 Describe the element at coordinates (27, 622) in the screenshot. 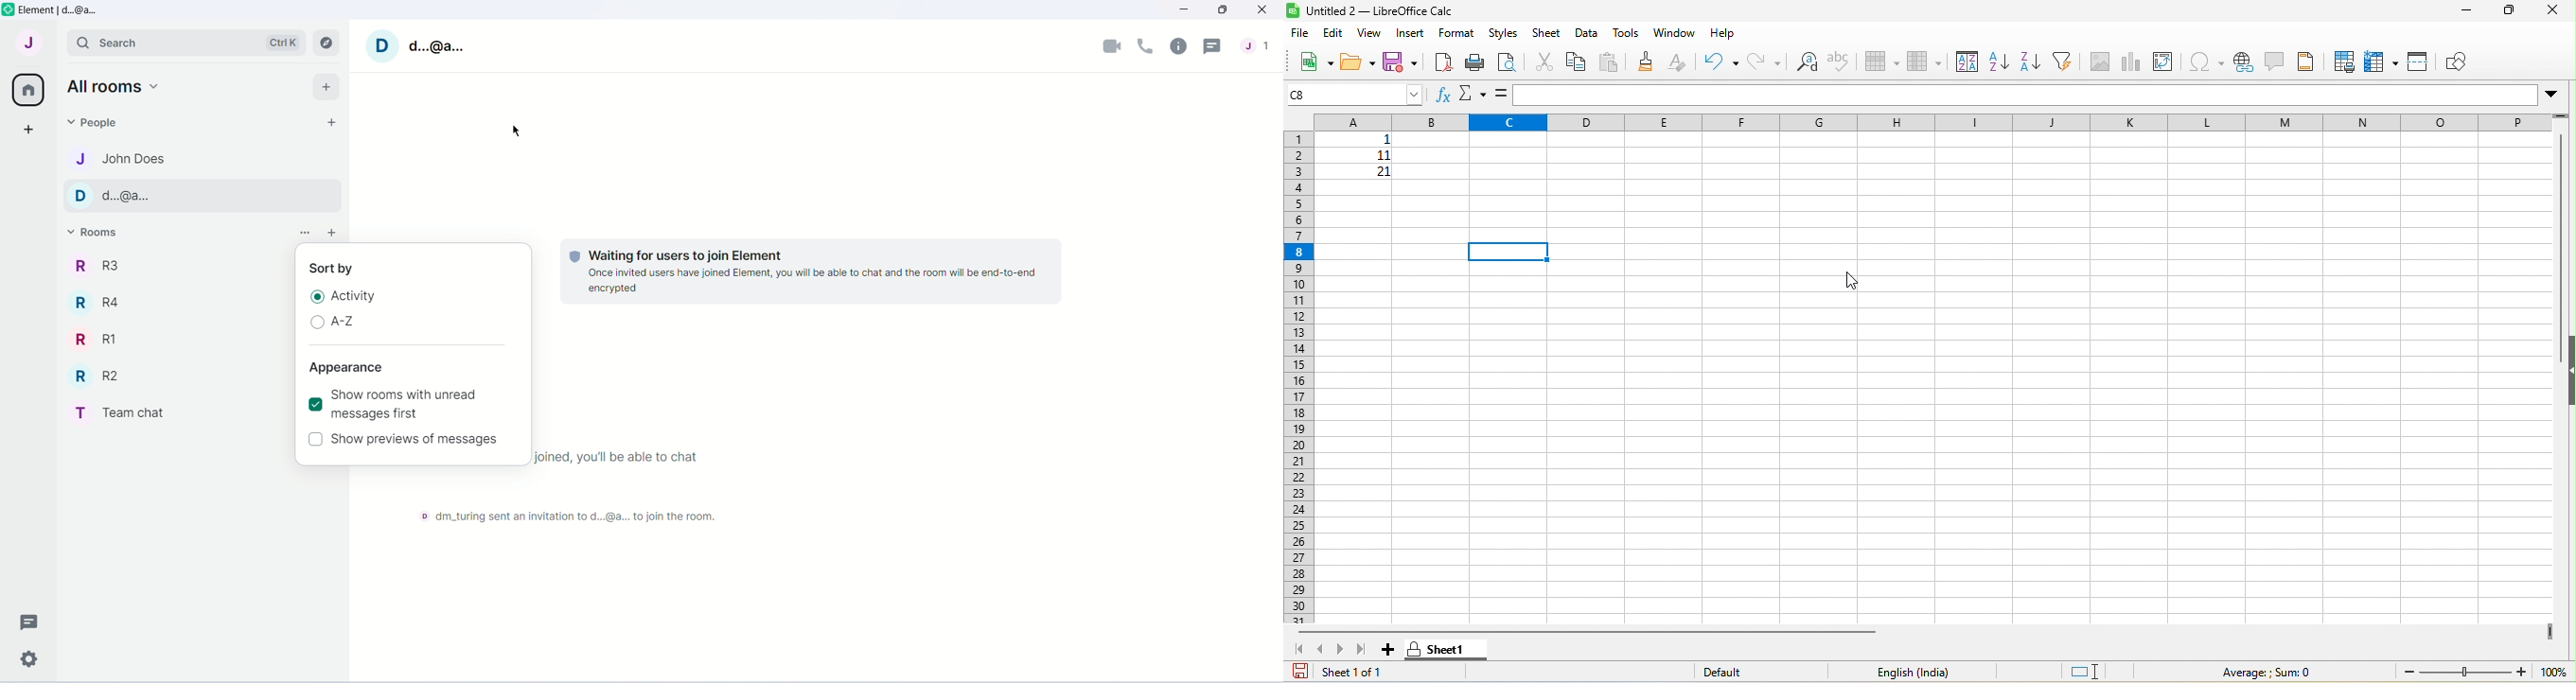

I see `Threads` at that location.